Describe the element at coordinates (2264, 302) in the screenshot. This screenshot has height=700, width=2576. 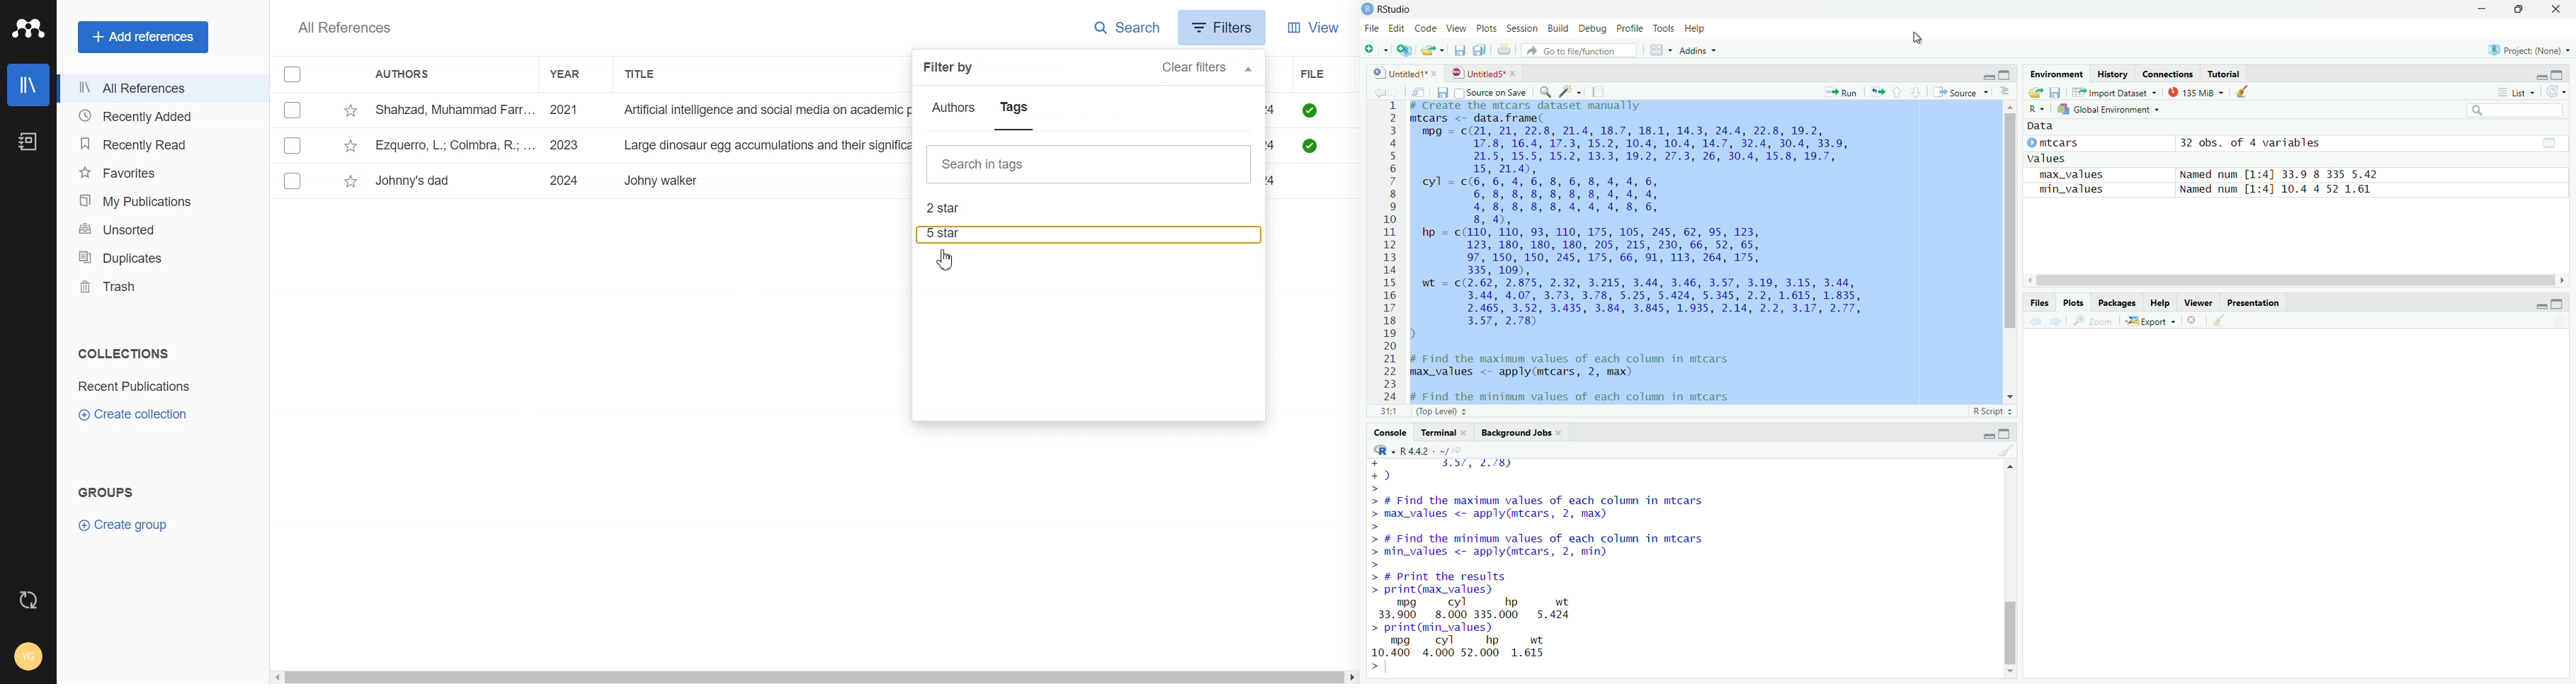
I see `Presentation` at that location.